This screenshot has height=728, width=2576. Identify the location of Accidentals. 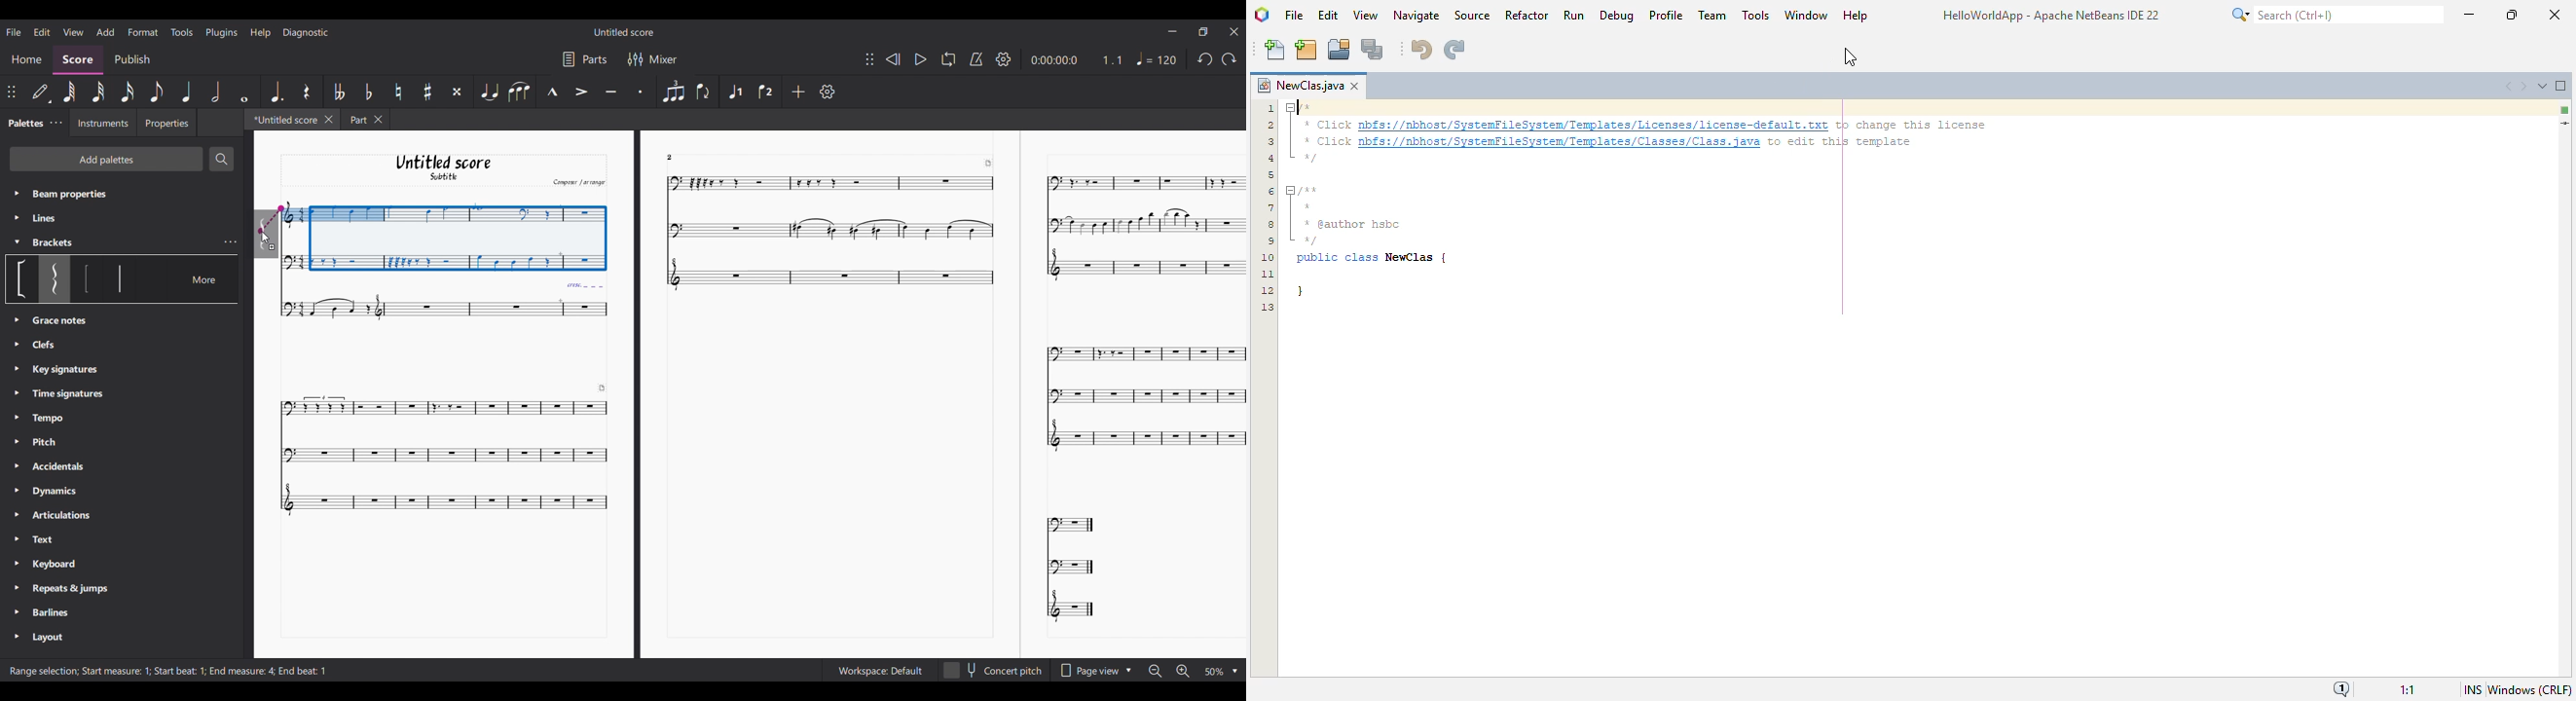
(56, 468).